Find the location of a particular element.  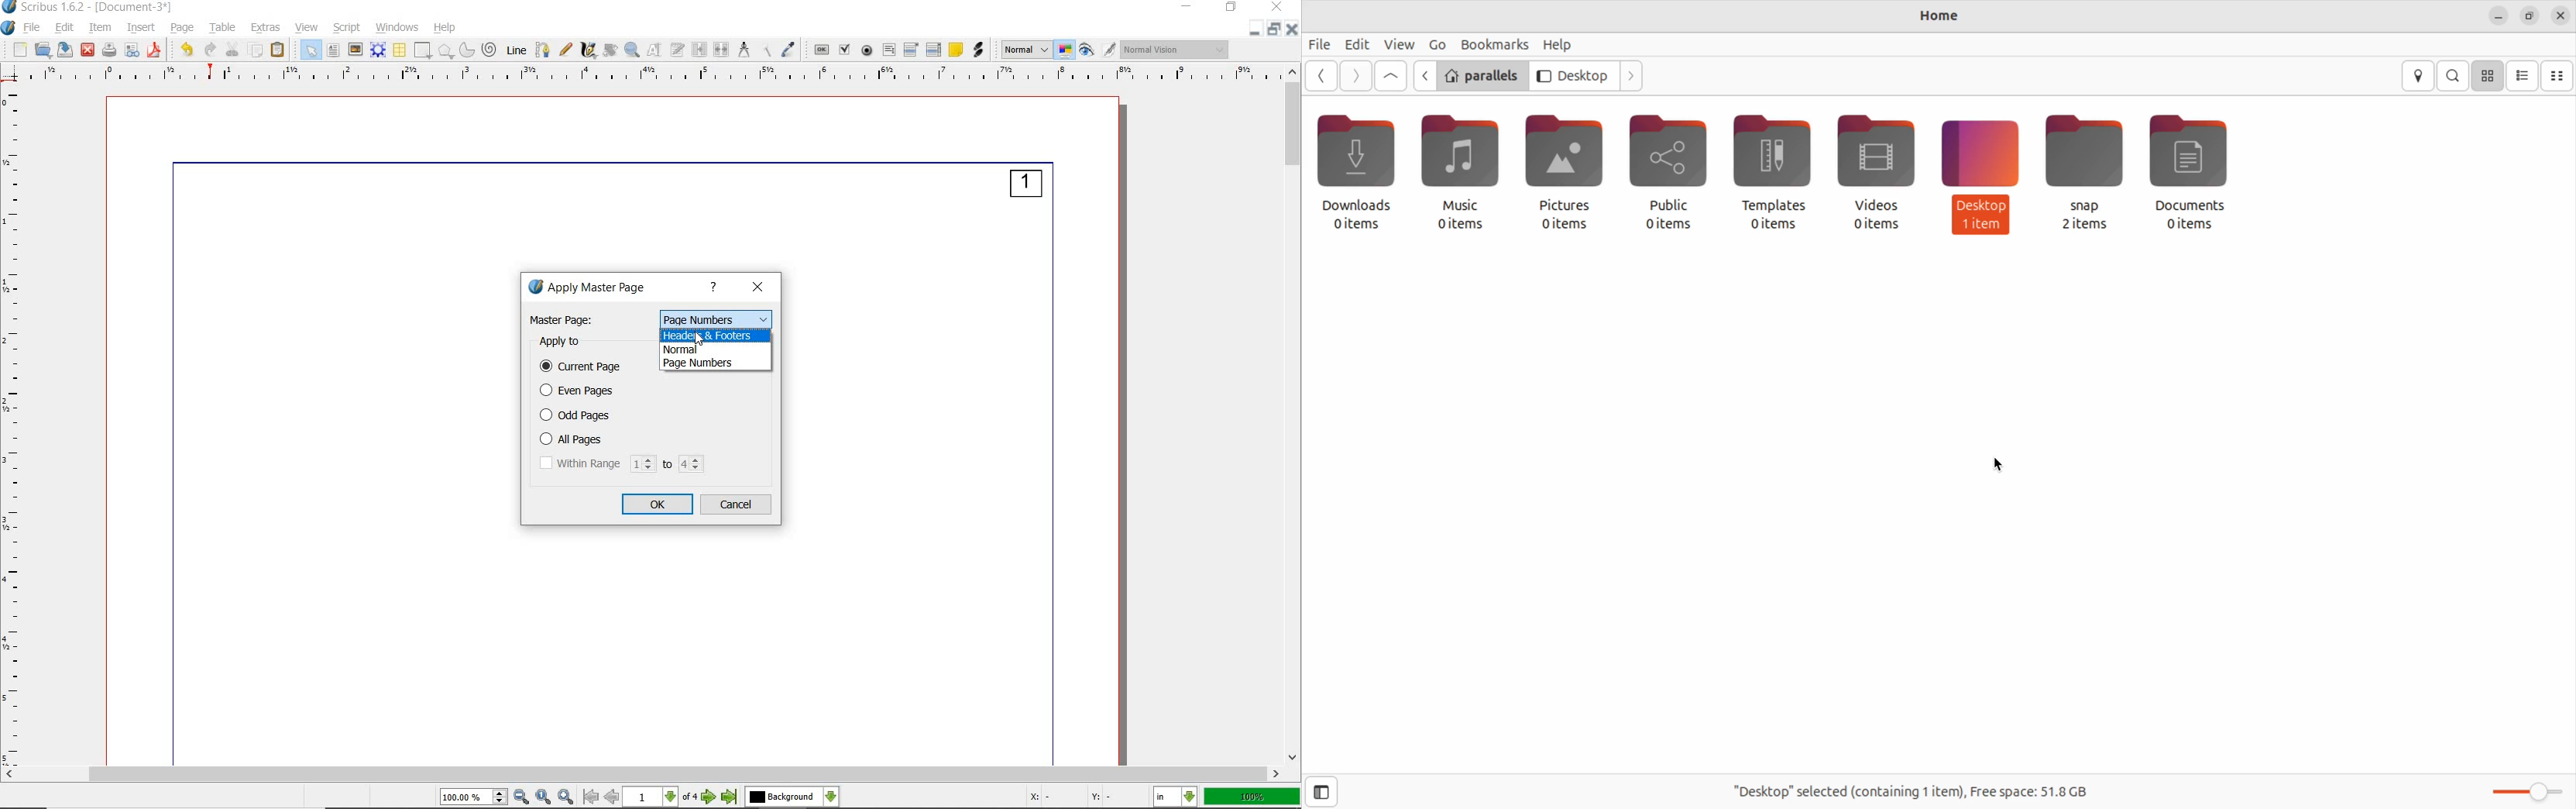

select the current unit is located at coordinates (1176, 796).